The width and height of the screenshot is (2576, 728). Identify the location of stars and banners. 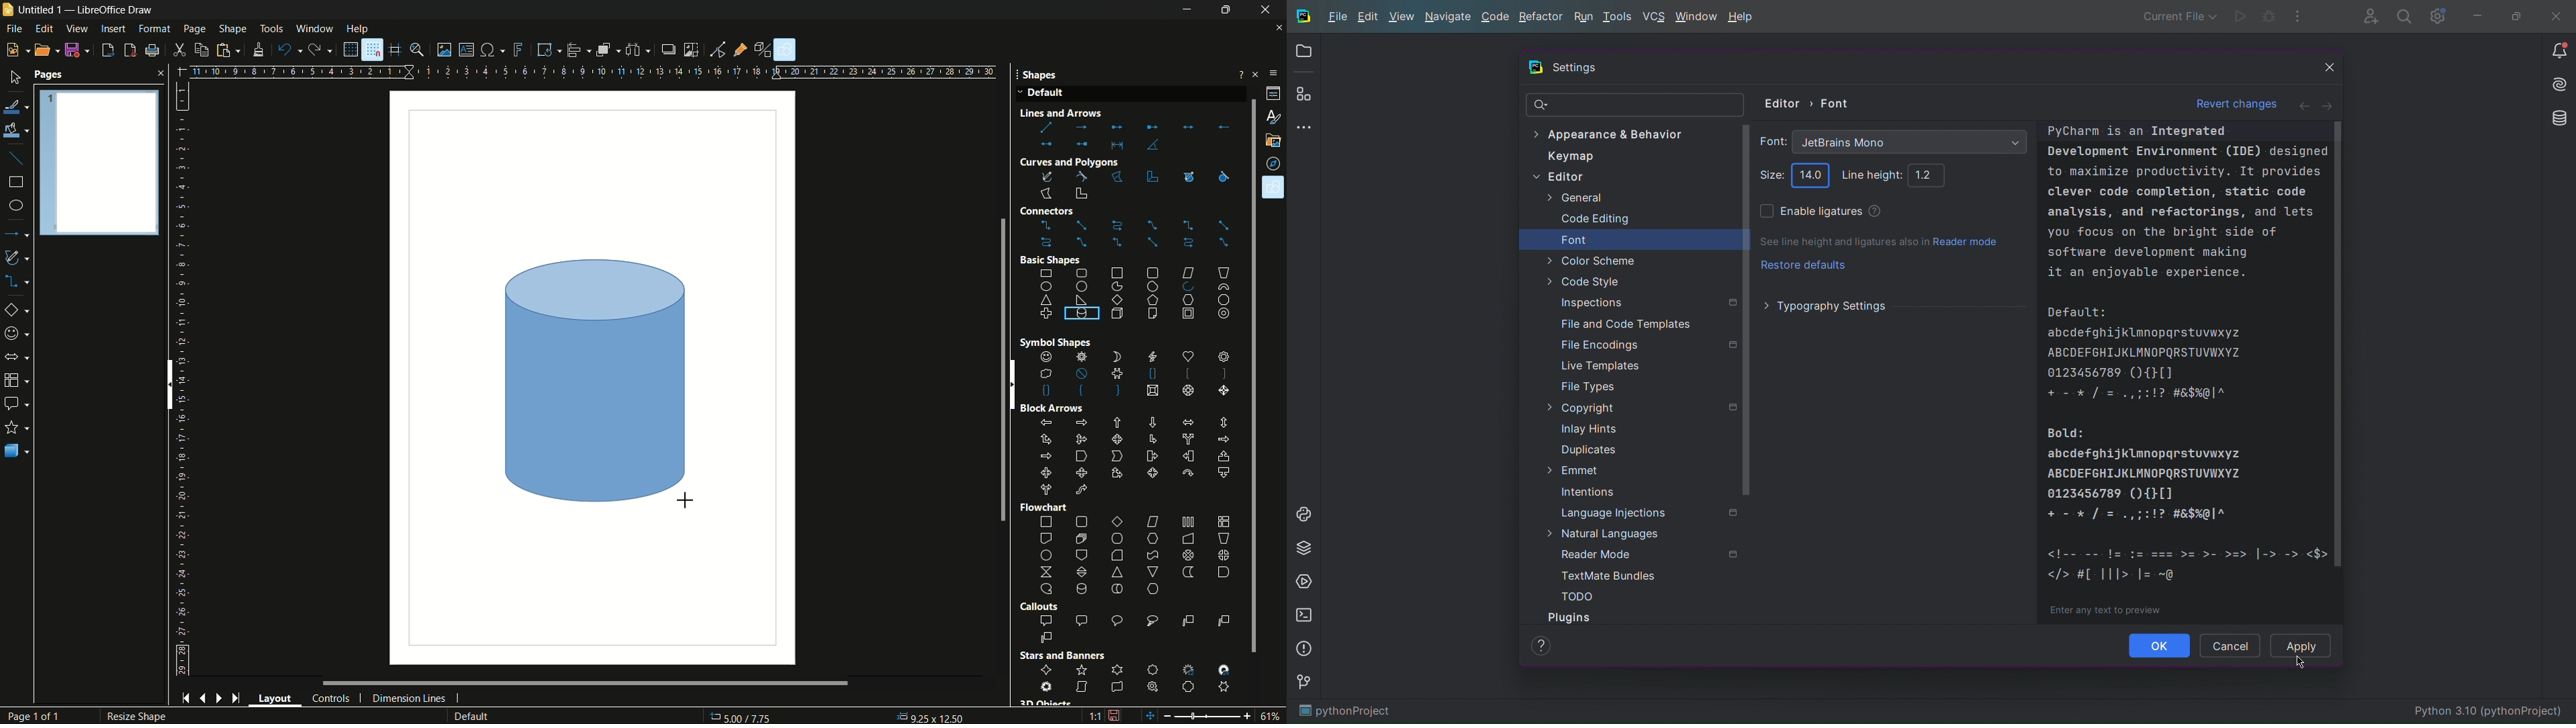
(1139, 678).